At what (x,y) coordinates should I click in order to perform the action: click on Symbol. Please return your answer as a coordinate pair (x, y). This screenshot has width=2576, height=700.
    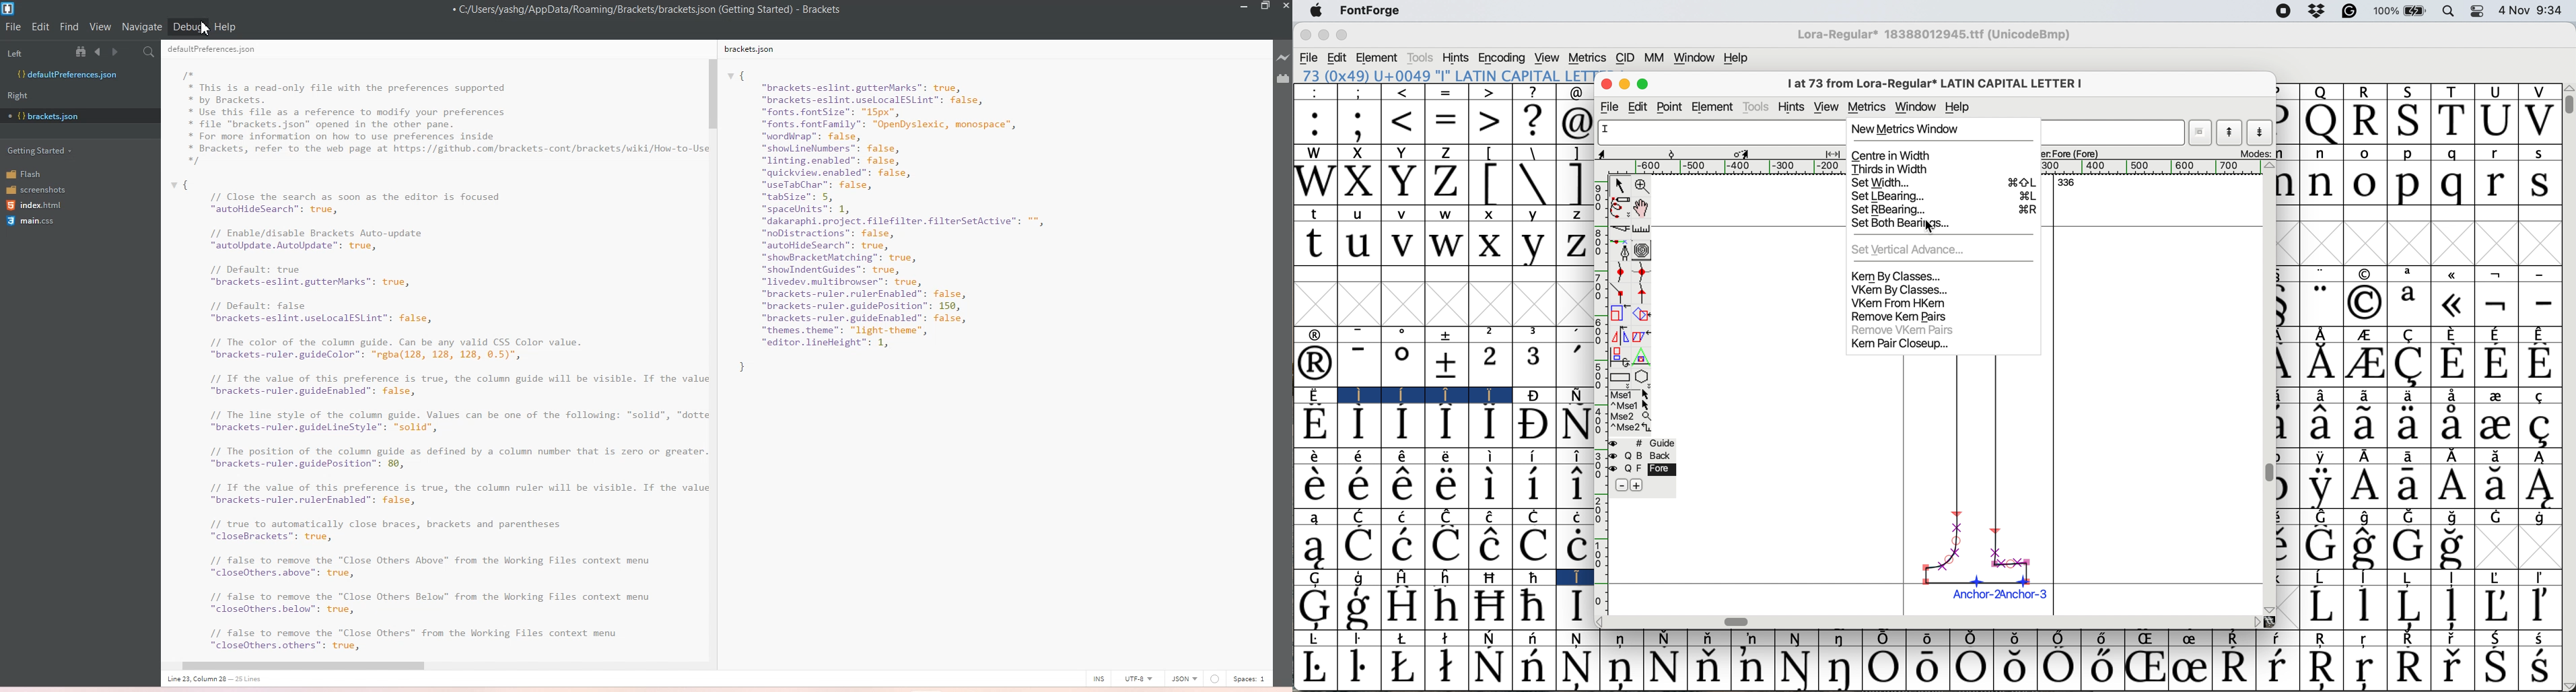
    Looking at the image, I should click on (1622, 640).